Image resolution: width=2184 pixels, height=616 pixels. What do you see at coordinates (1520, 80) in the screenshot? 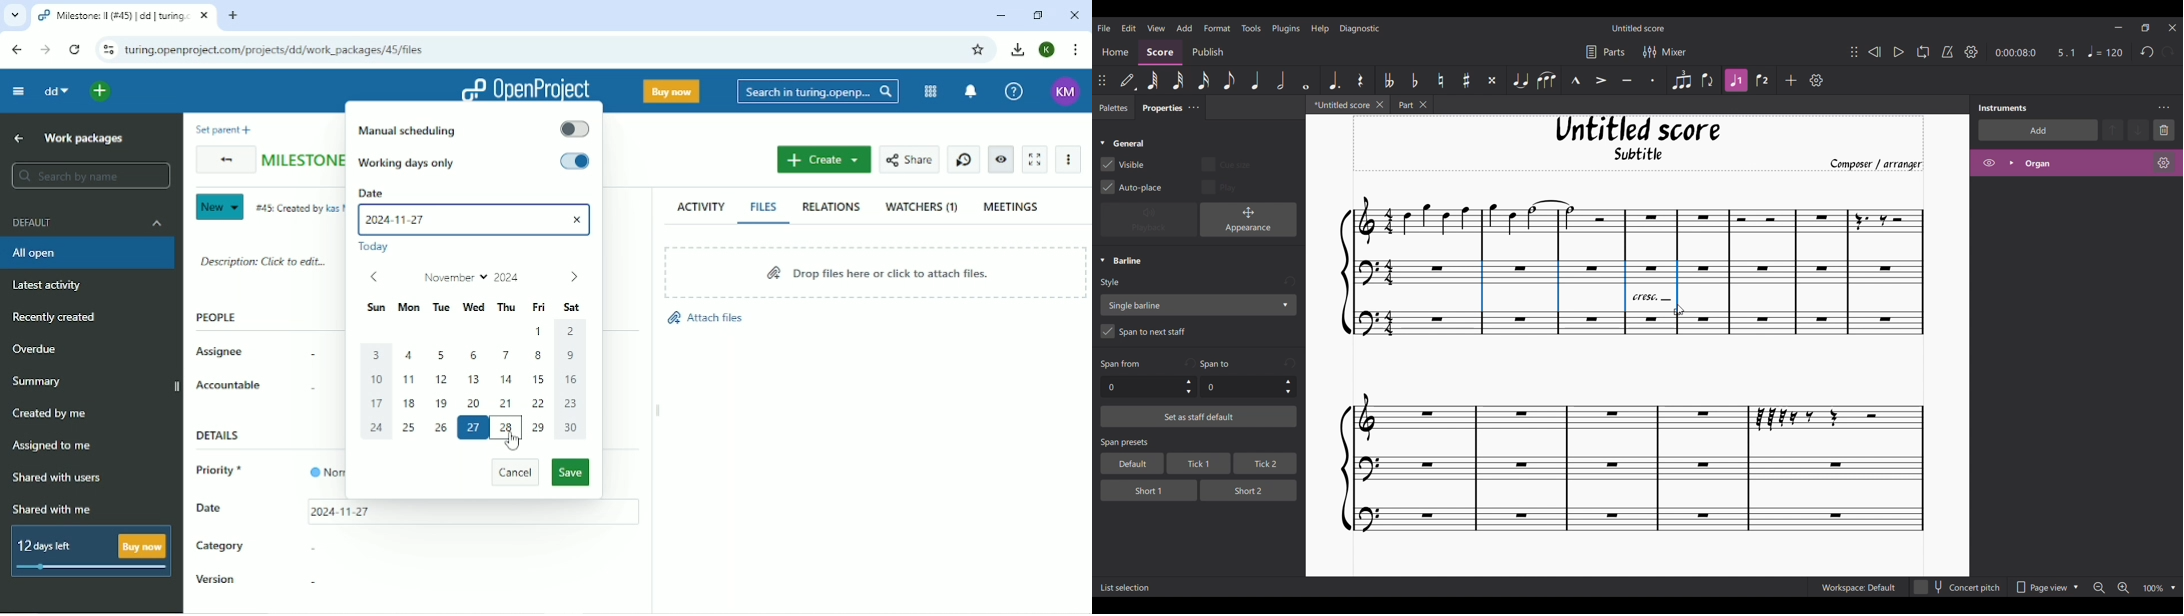
I see `Tie` at bounding box center [1520, 80].